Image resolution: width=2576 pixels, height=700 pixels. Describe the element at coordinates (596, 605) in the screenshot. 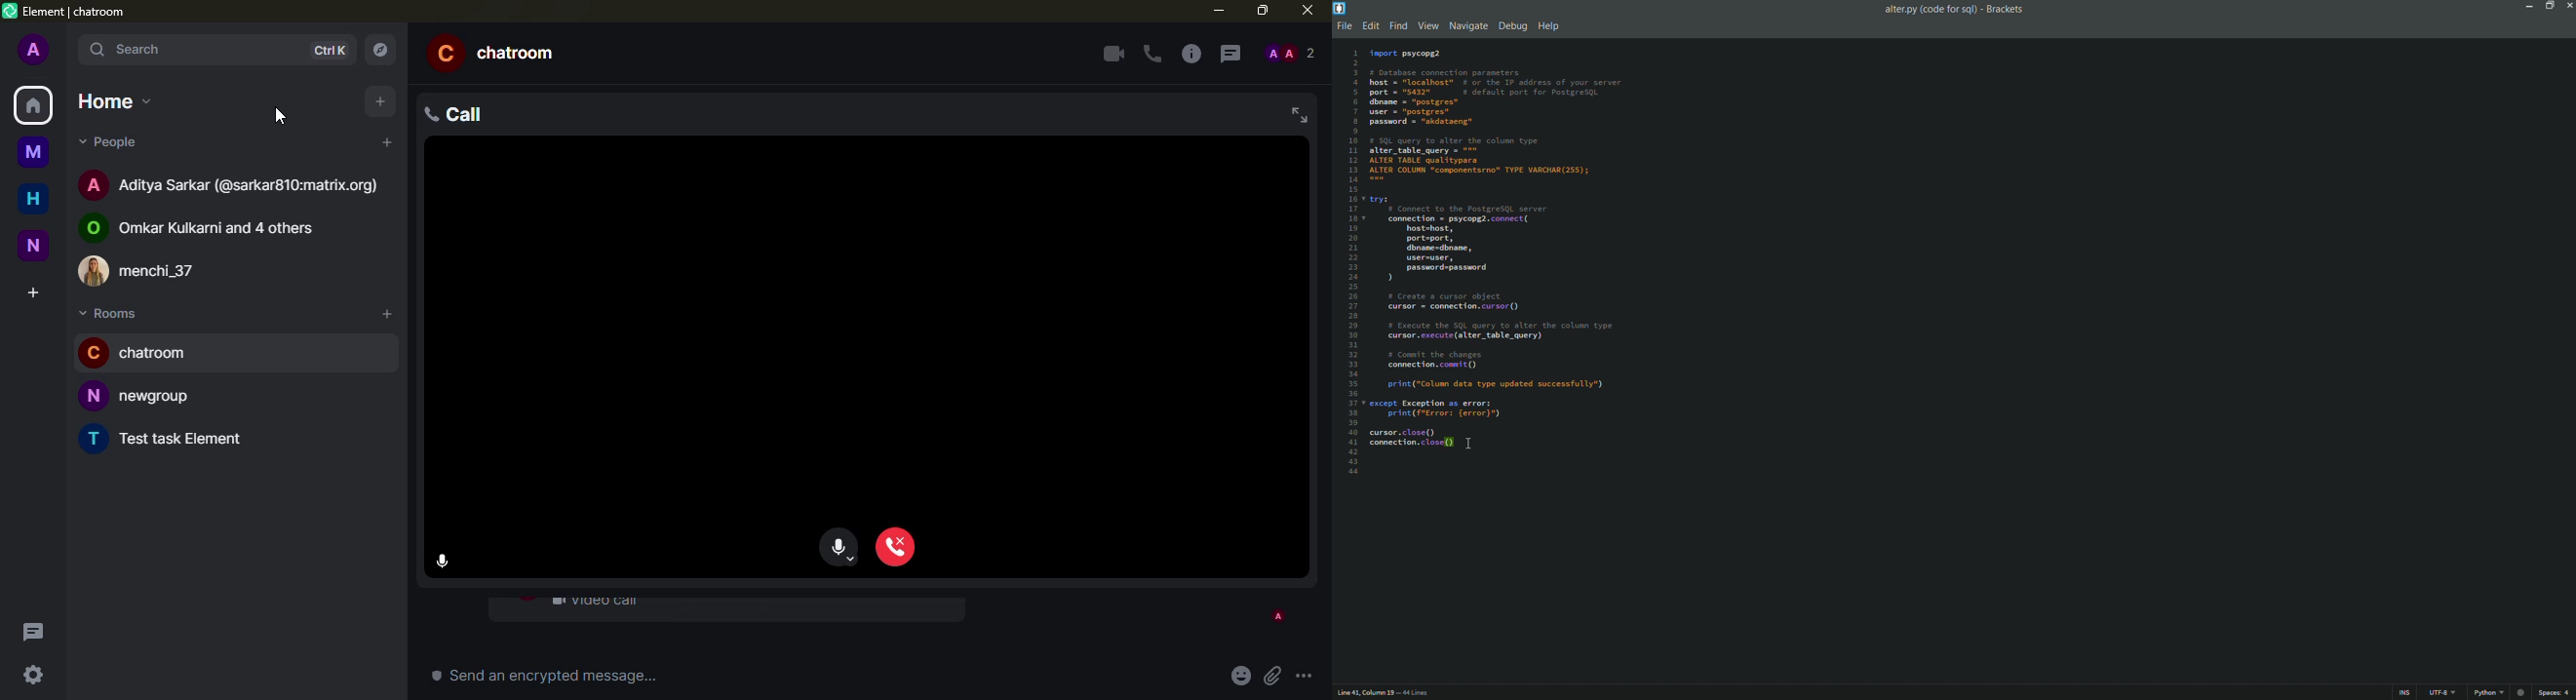

I see `video call` at that location.